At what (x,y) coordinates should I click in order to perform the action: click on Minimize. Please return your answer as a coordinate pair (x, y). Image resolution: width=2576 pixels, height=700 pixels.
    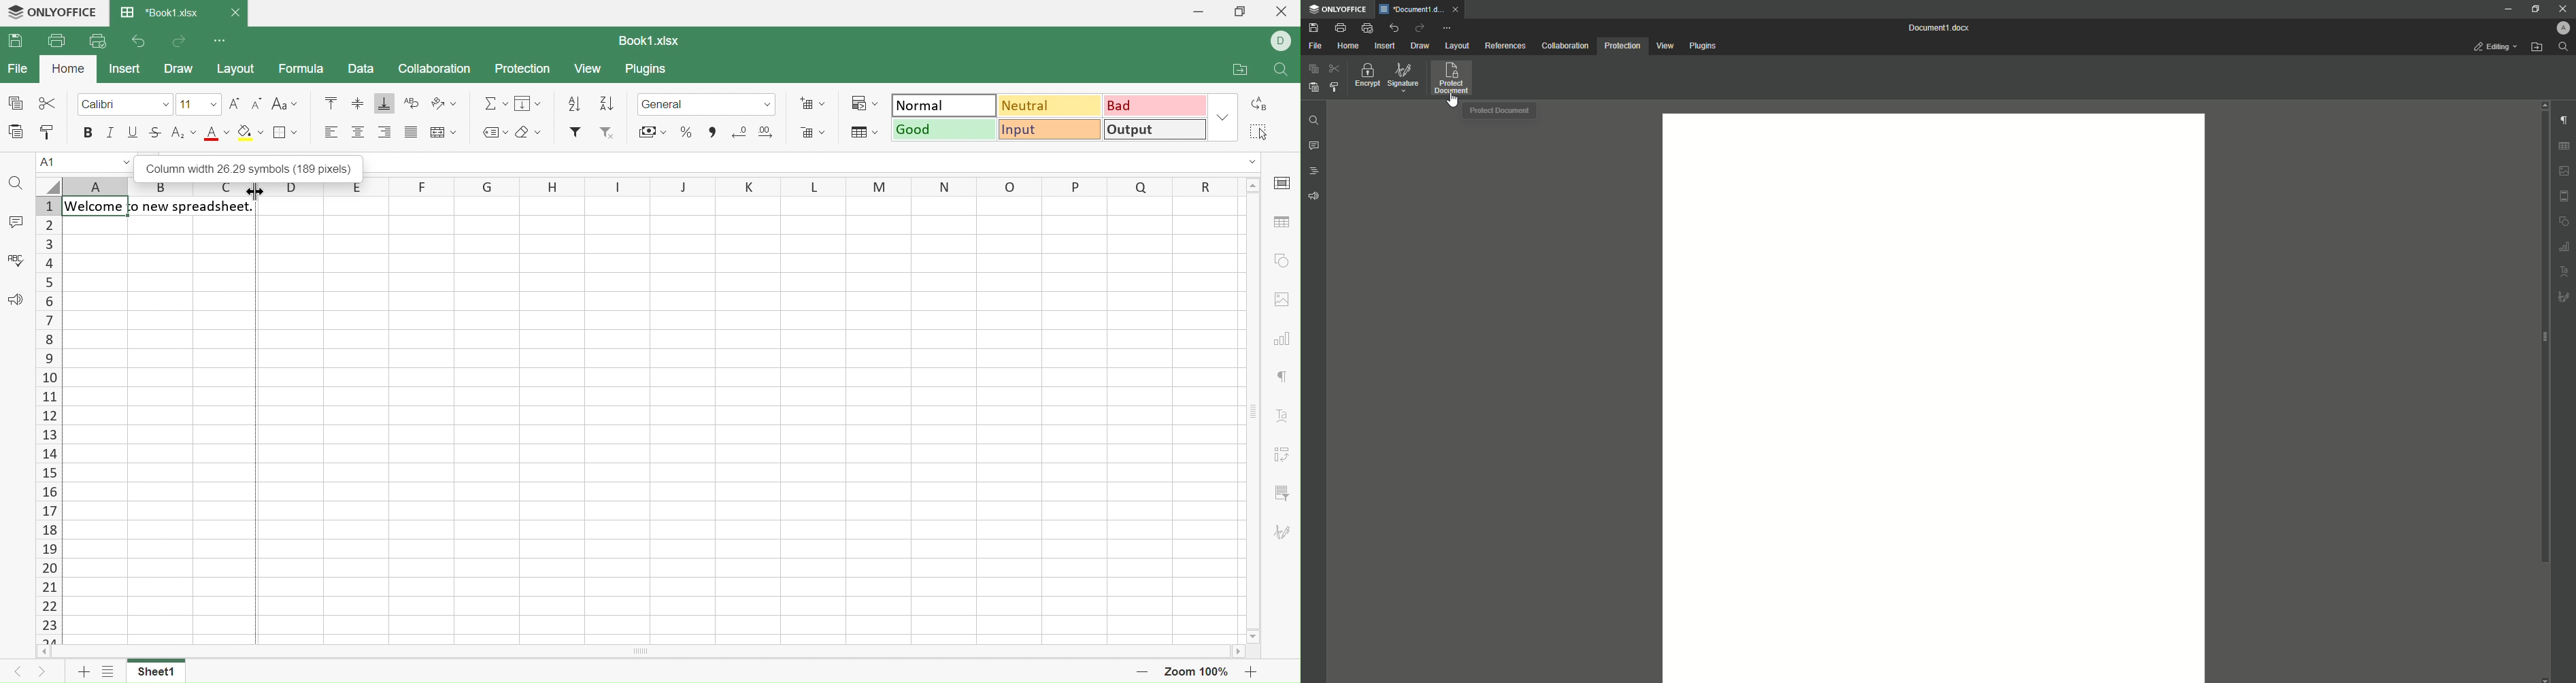
    Looking at the image, I should click on (1193, 11).